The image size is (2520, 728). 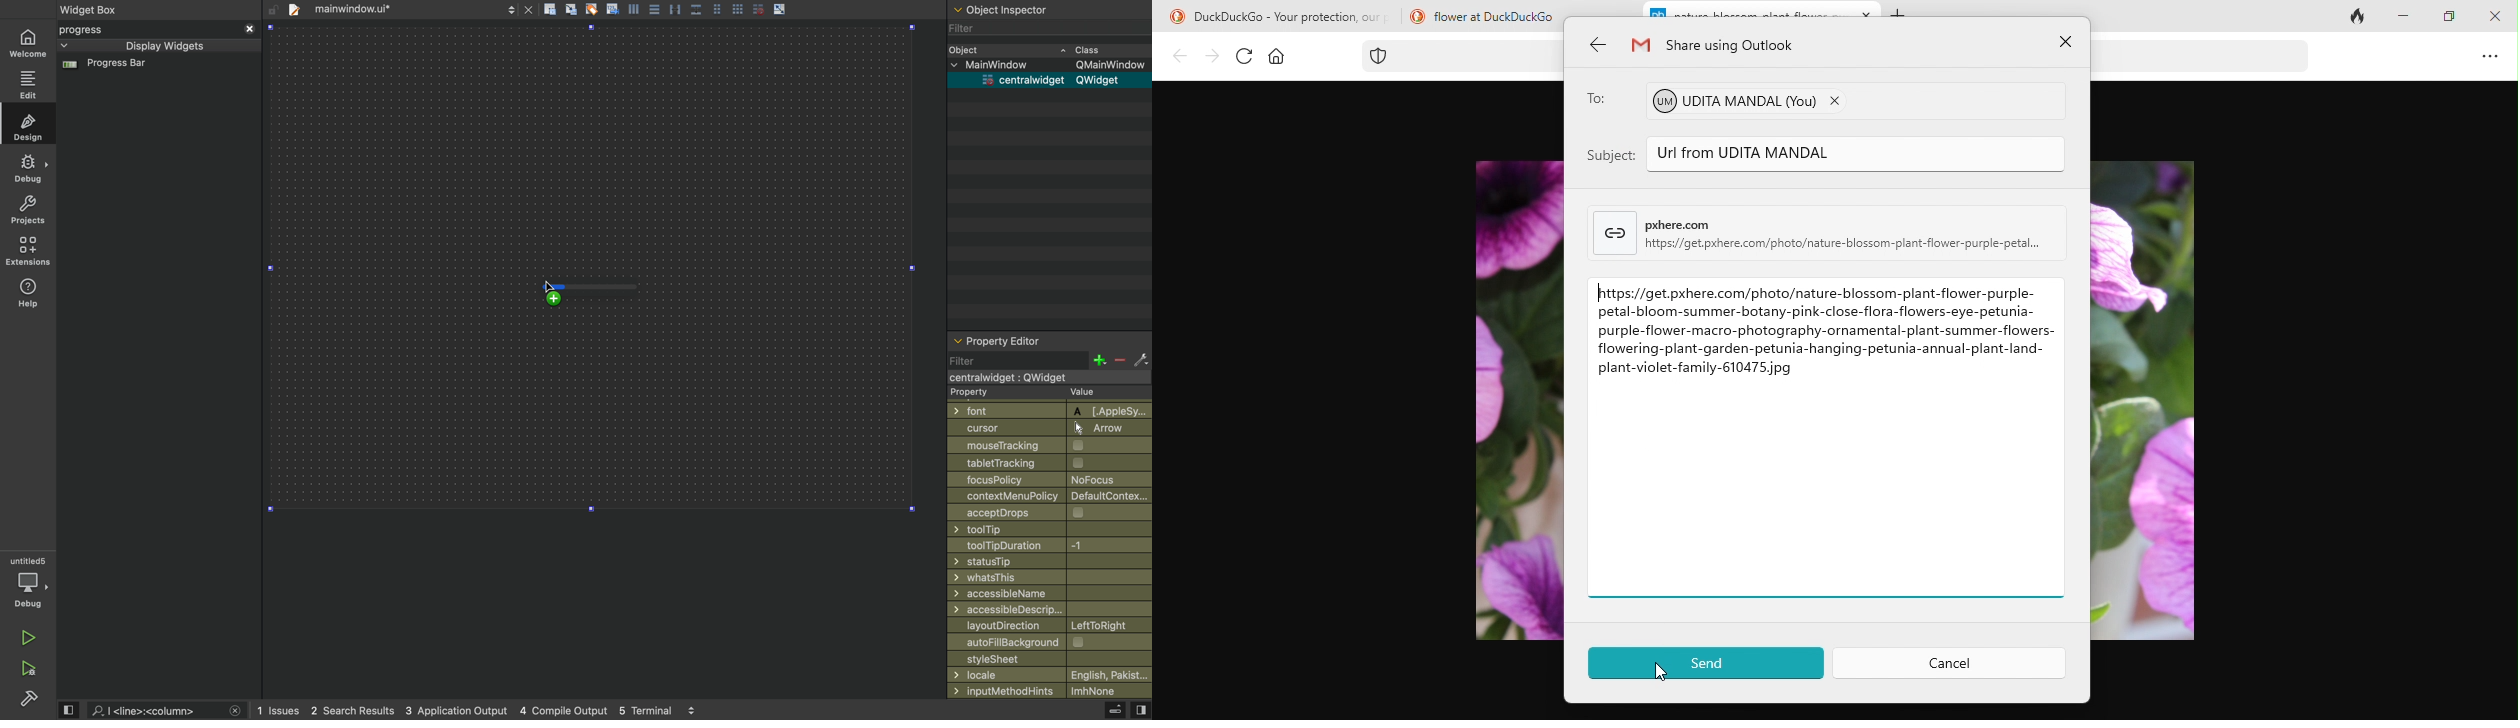 What do you see at coordinates (1037, 610) in the screenshot?
I see `accessible descrip` at bounding box center [1037, 610].